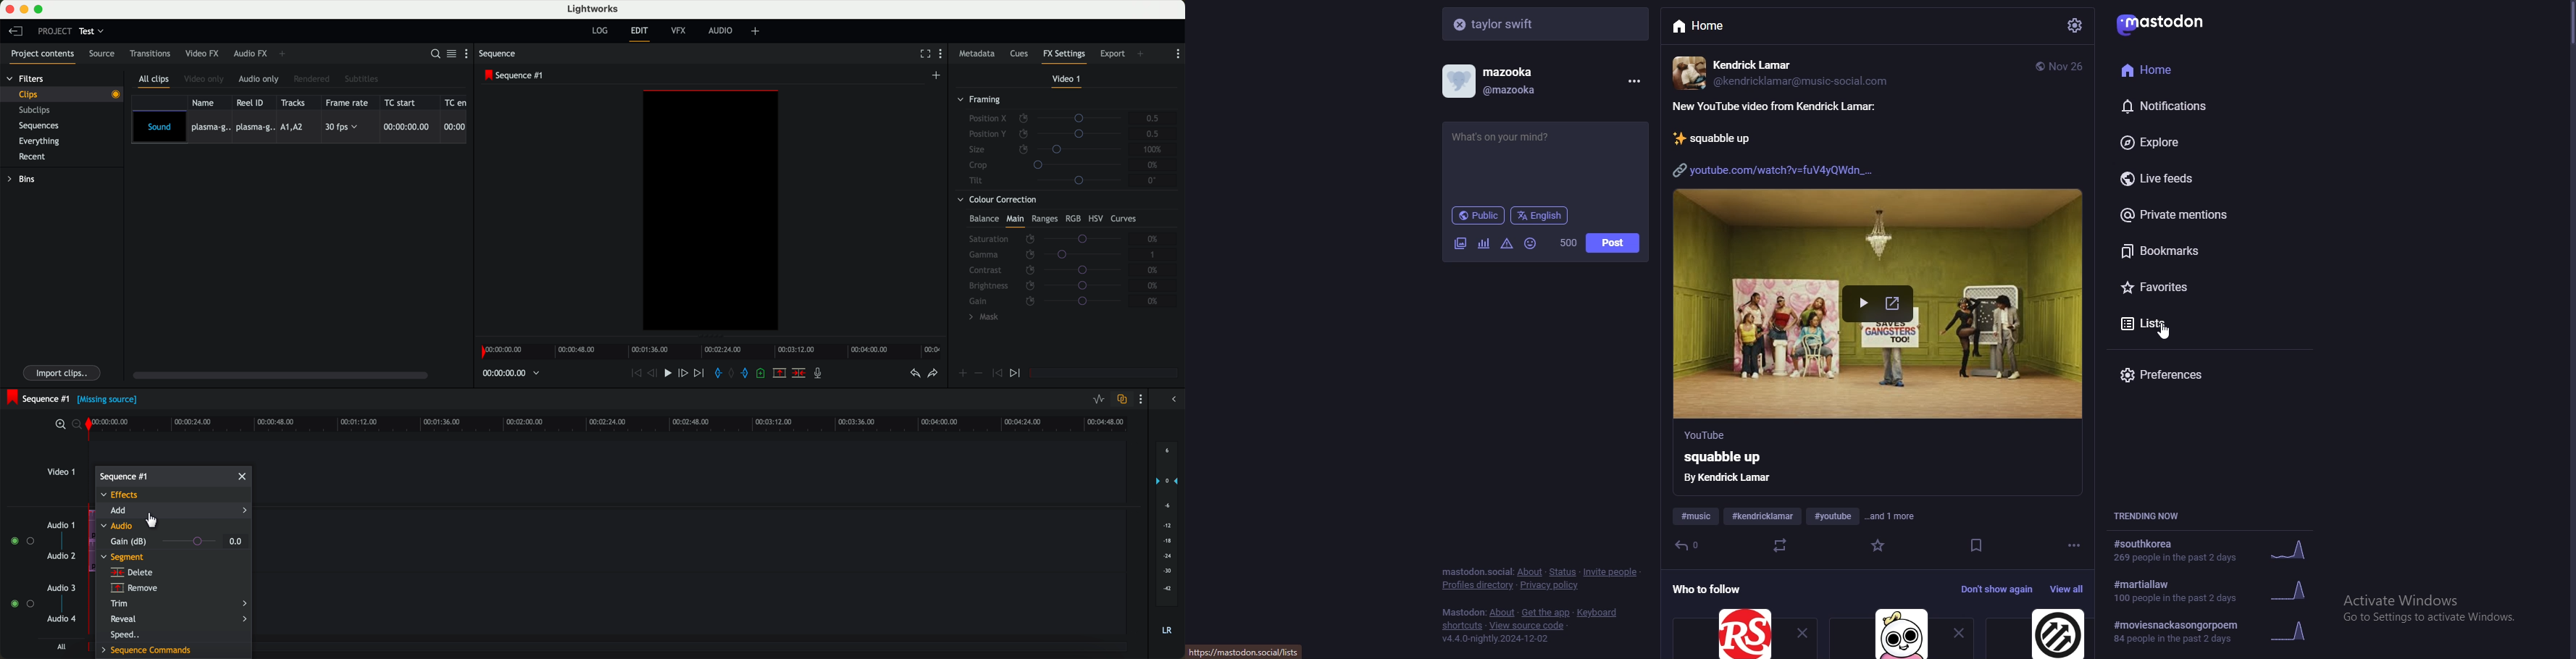  Describe the element at coordinates (173, 512) in the screenshot. I see `click on add` at that location.